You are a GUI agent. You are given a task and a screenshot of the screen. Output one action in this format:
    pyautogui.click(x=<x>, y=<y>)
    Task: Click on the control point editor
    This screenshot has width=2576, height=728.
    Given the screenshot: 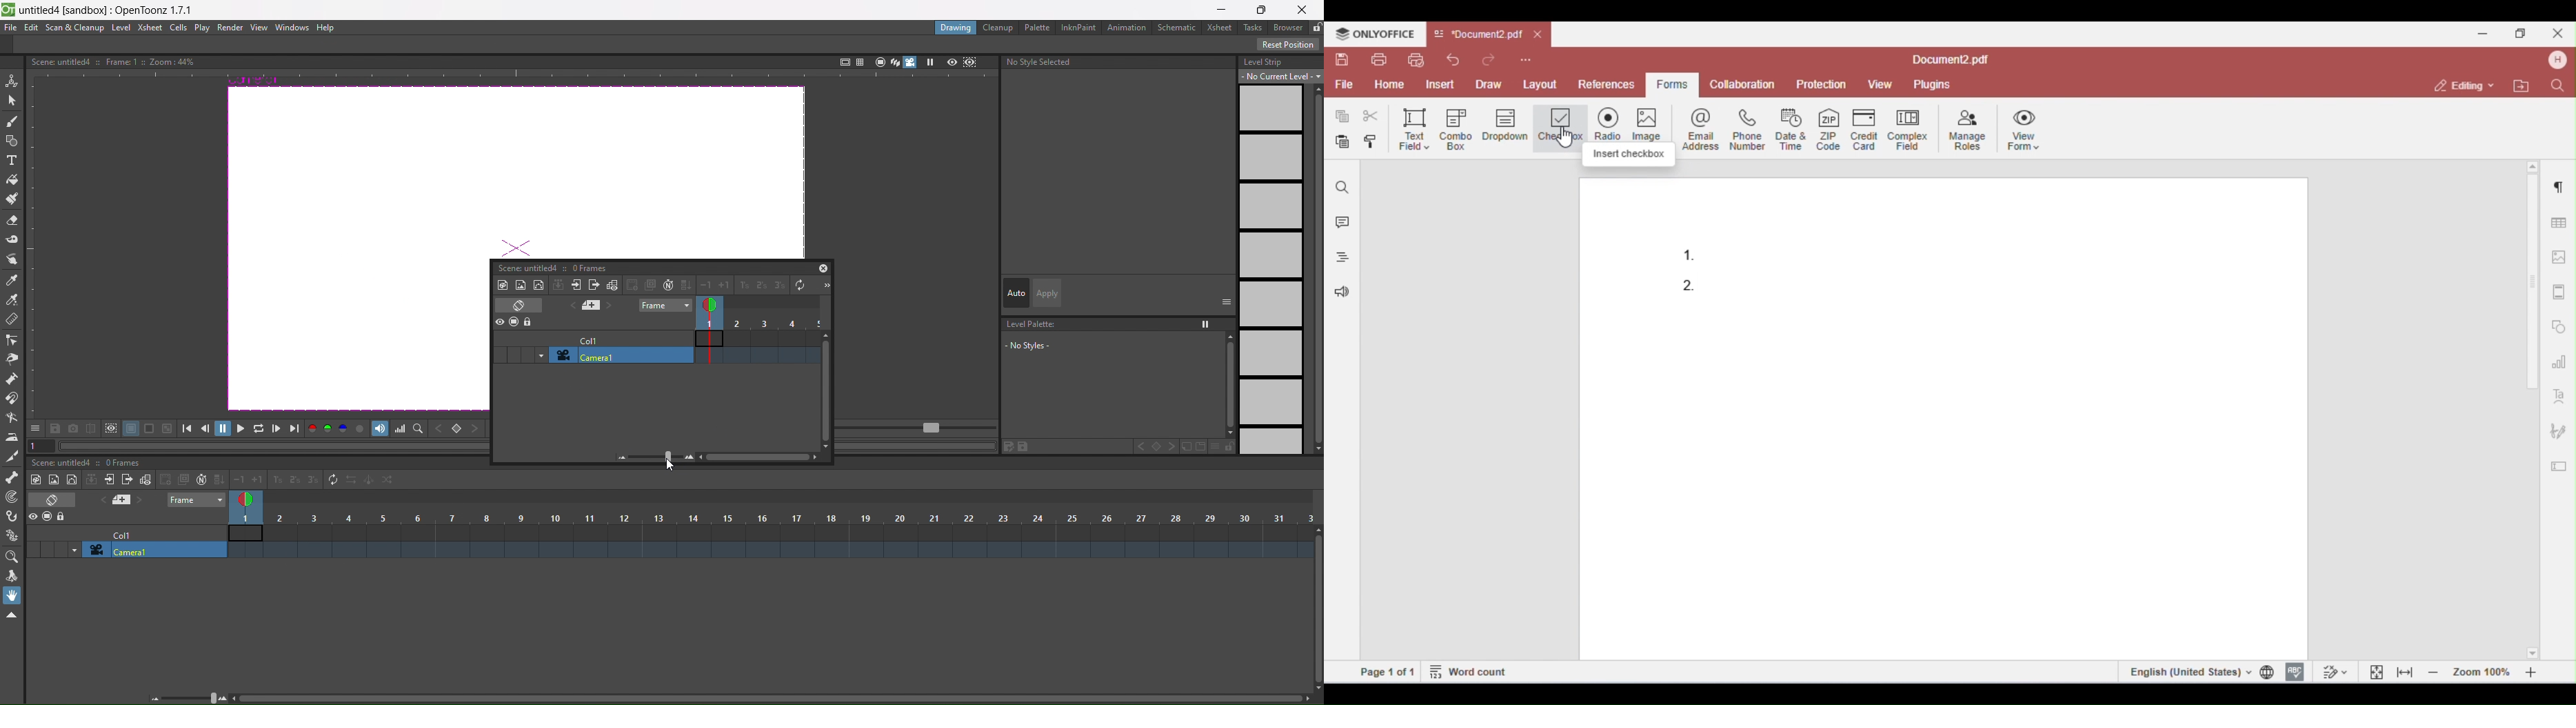 What is the action you would take?
    pyautogui.click(x=12, y=340)
    